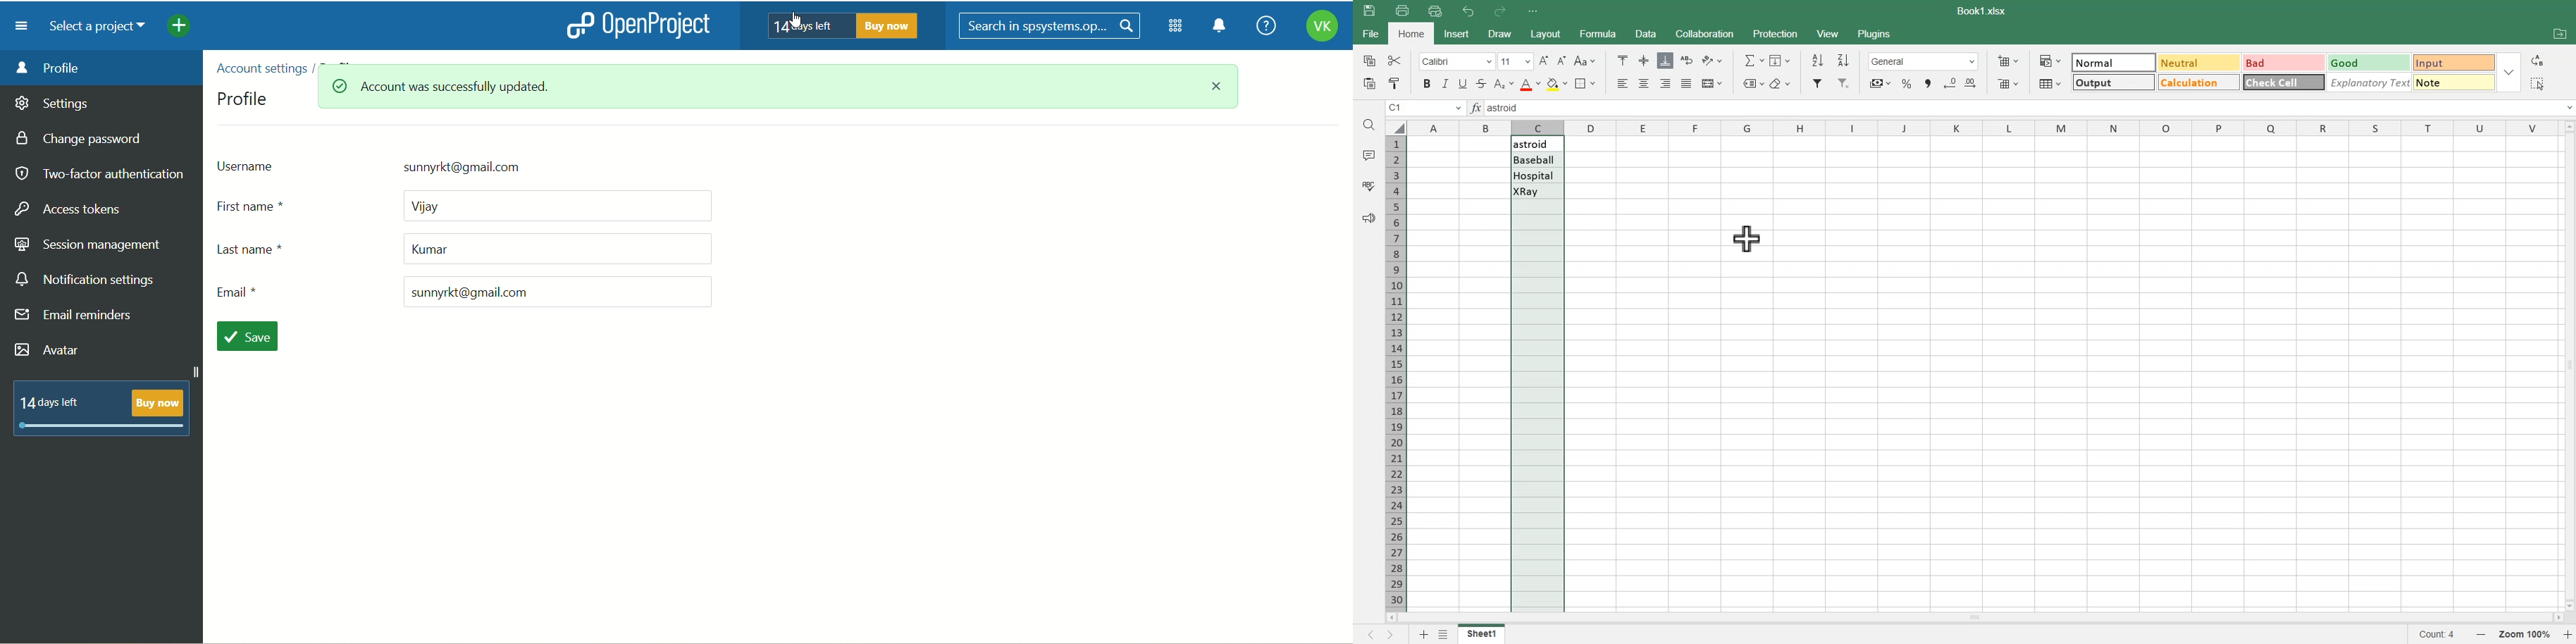 The width and height of the screenshot is (2576, 644). What do you see at coordinates (1924, 62) in the screenshot?
I see `General` at bounding box center [1924, 62].